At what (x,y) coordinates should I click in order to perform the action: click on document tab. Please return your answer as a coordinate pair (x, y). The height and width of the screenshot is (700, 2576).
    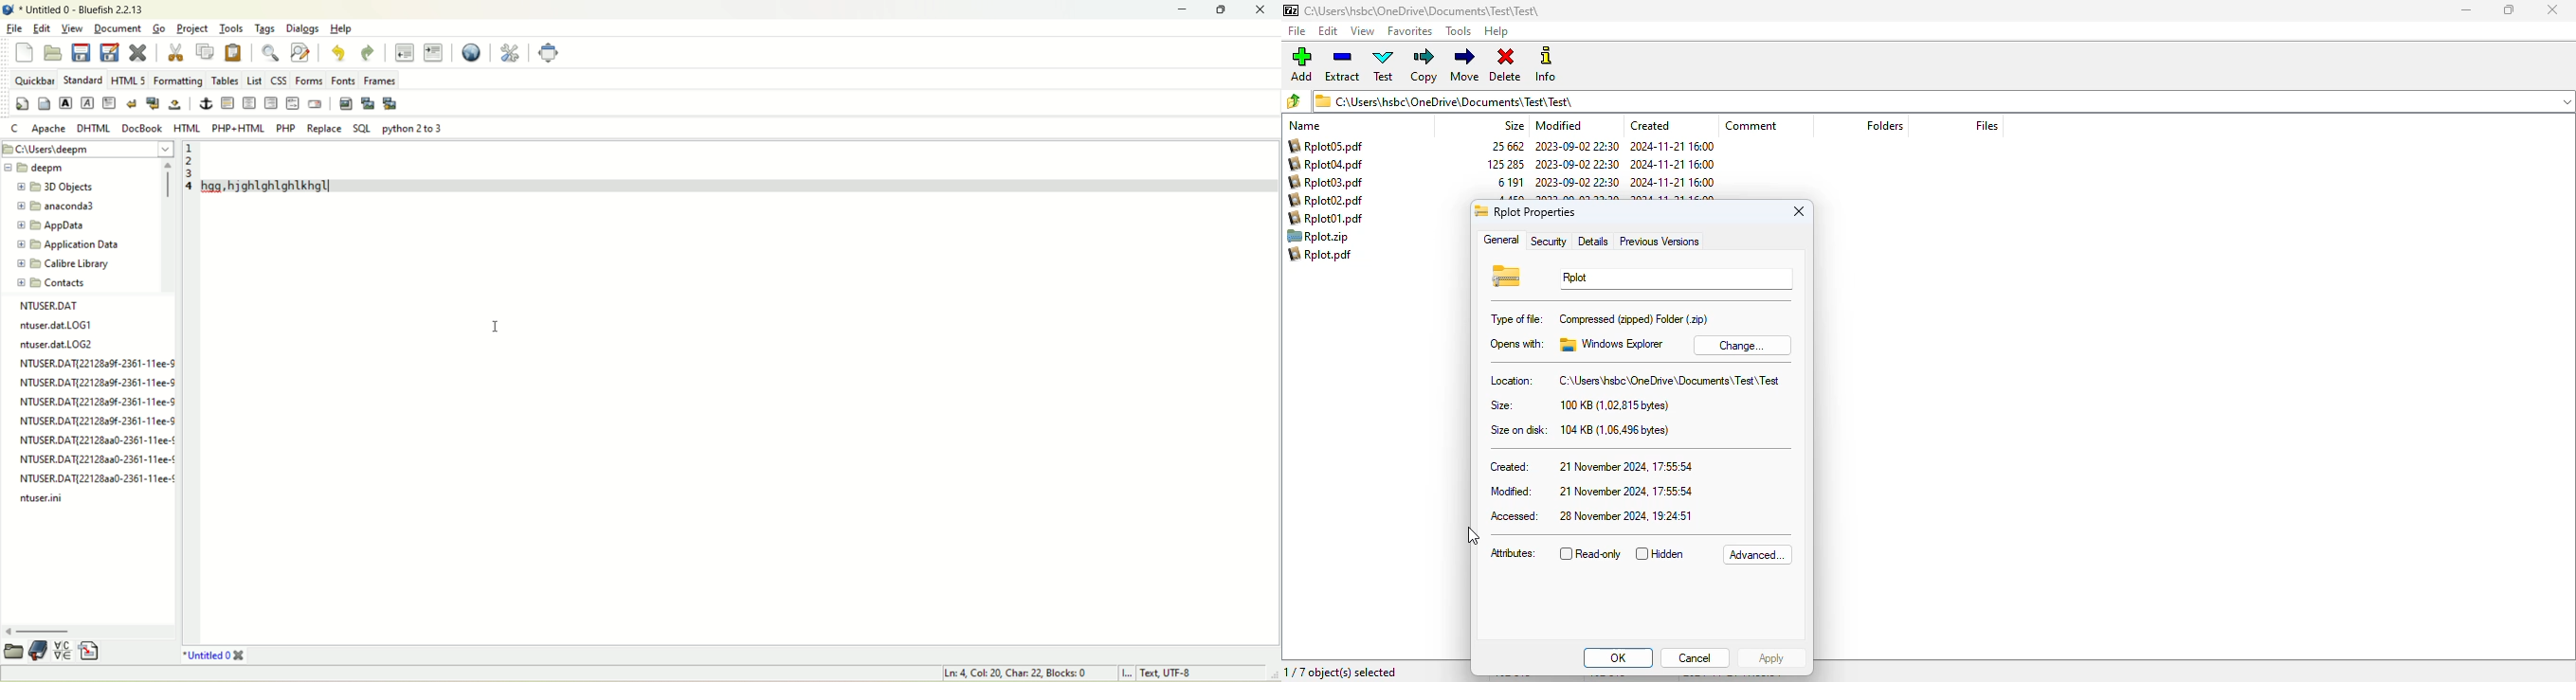
    Looking at the image, I should click on (208, 654).